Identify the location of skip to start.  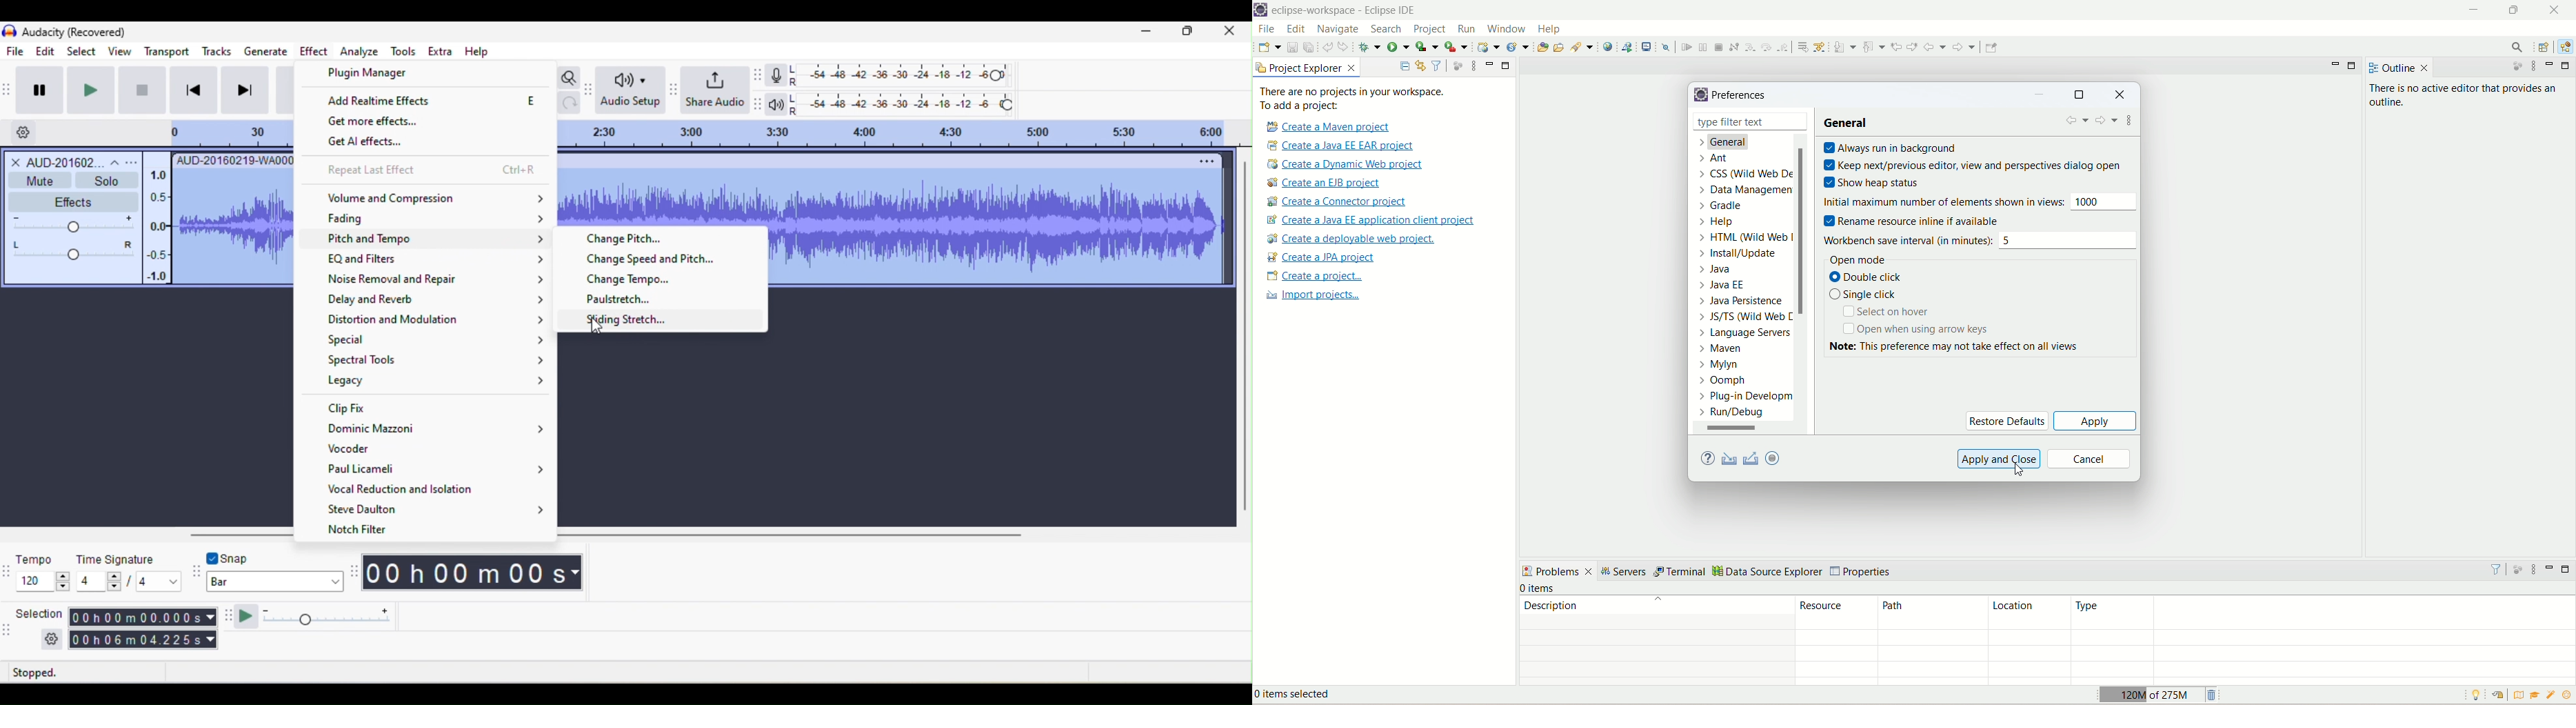
(195, 91).